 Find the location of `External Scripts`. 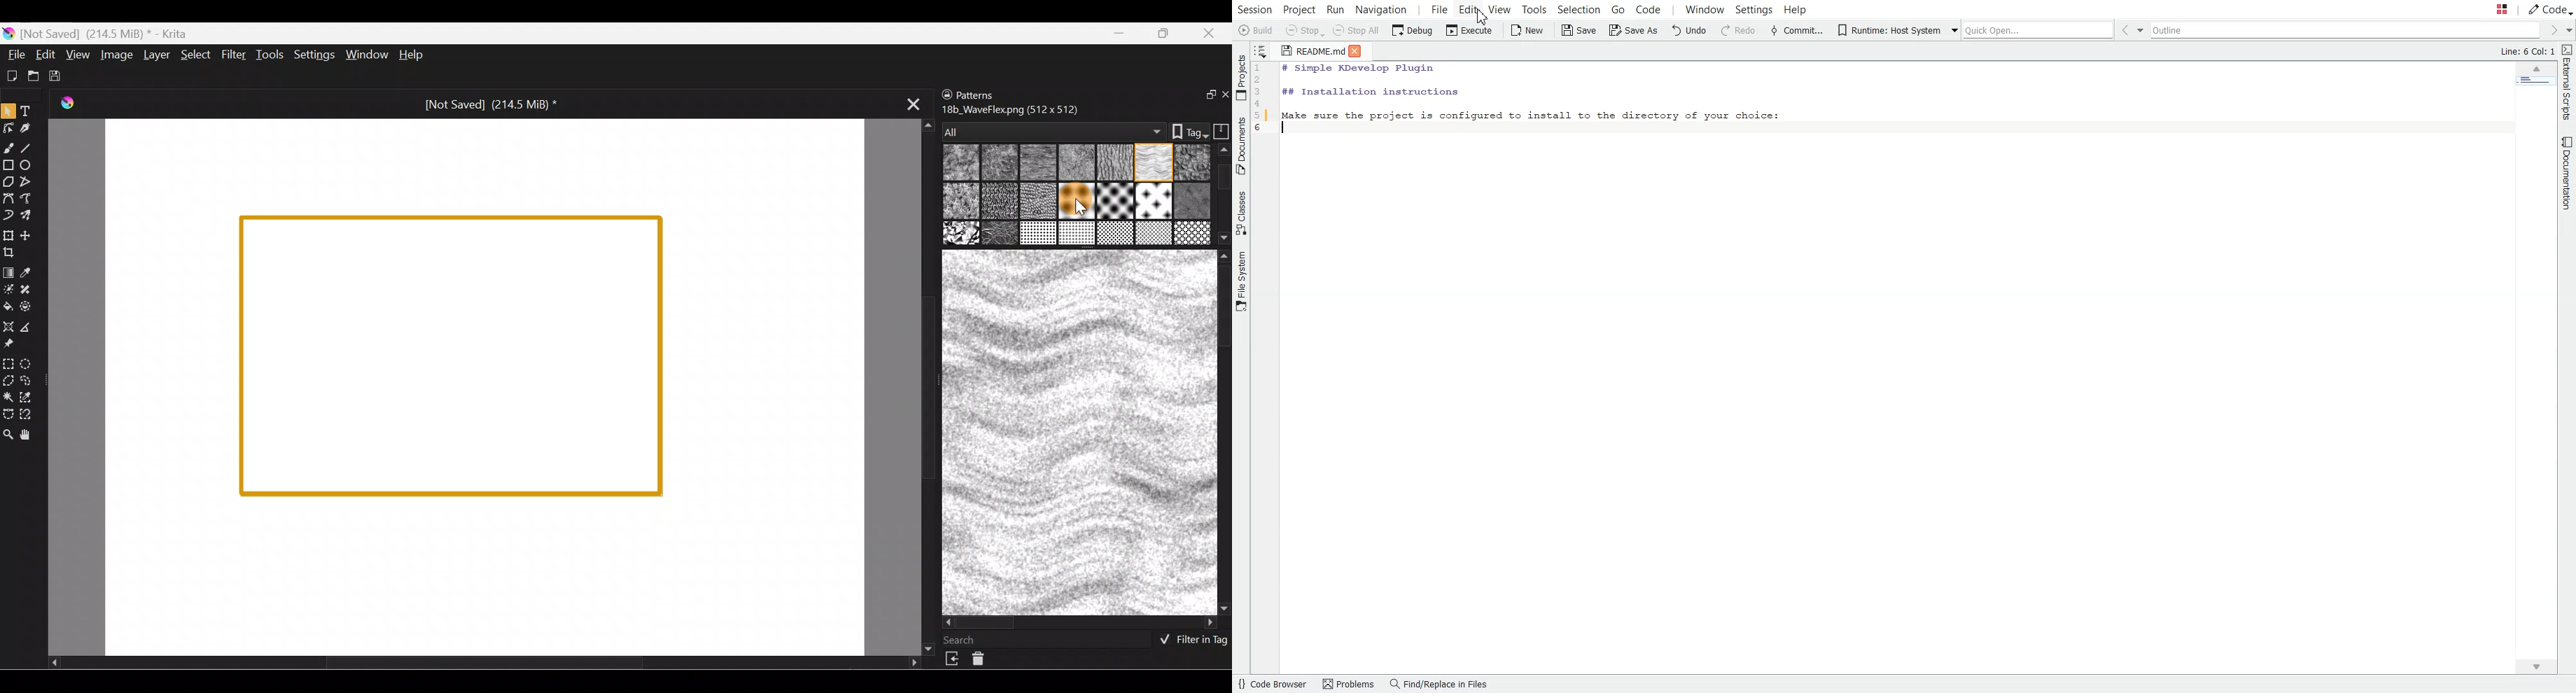

External Scripts is located at coordinates (2568, 83).